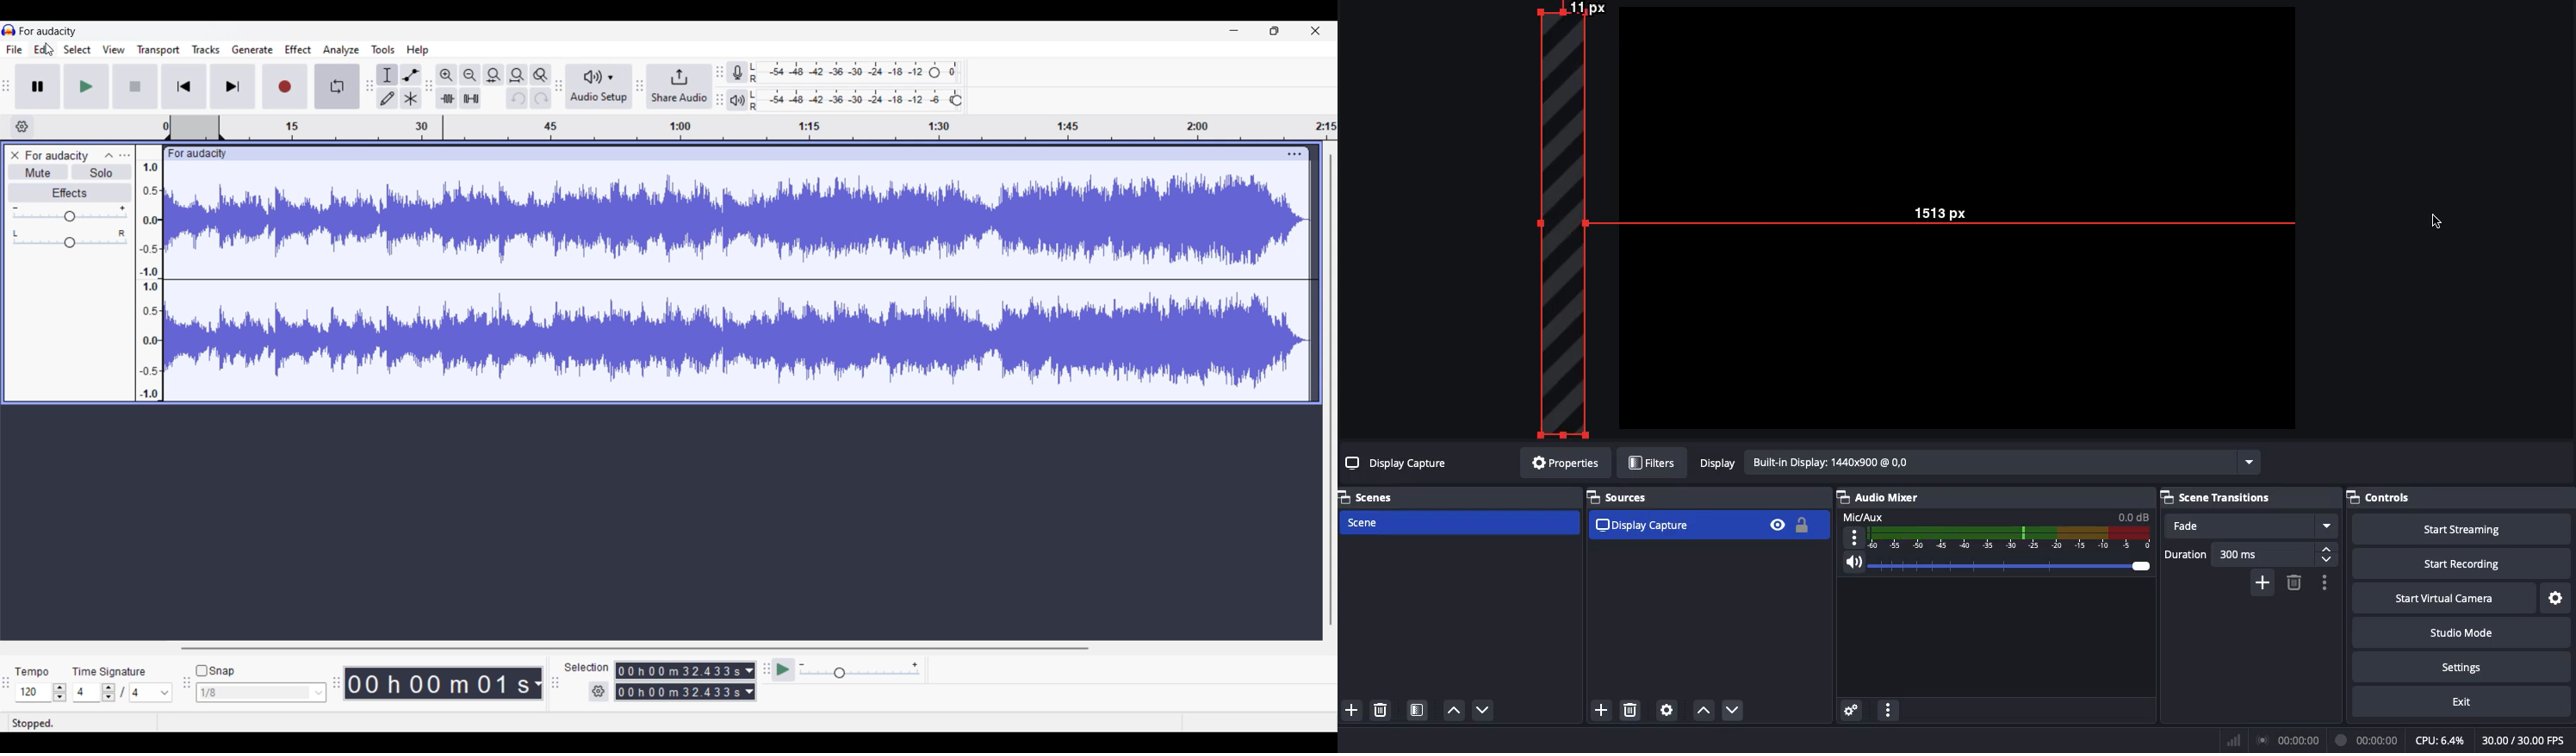 The image size is (2576, 756). What do you see at coordinates (252, 50) in the screenshot?
I see `Generate menu` at bounding box center [252, 50].